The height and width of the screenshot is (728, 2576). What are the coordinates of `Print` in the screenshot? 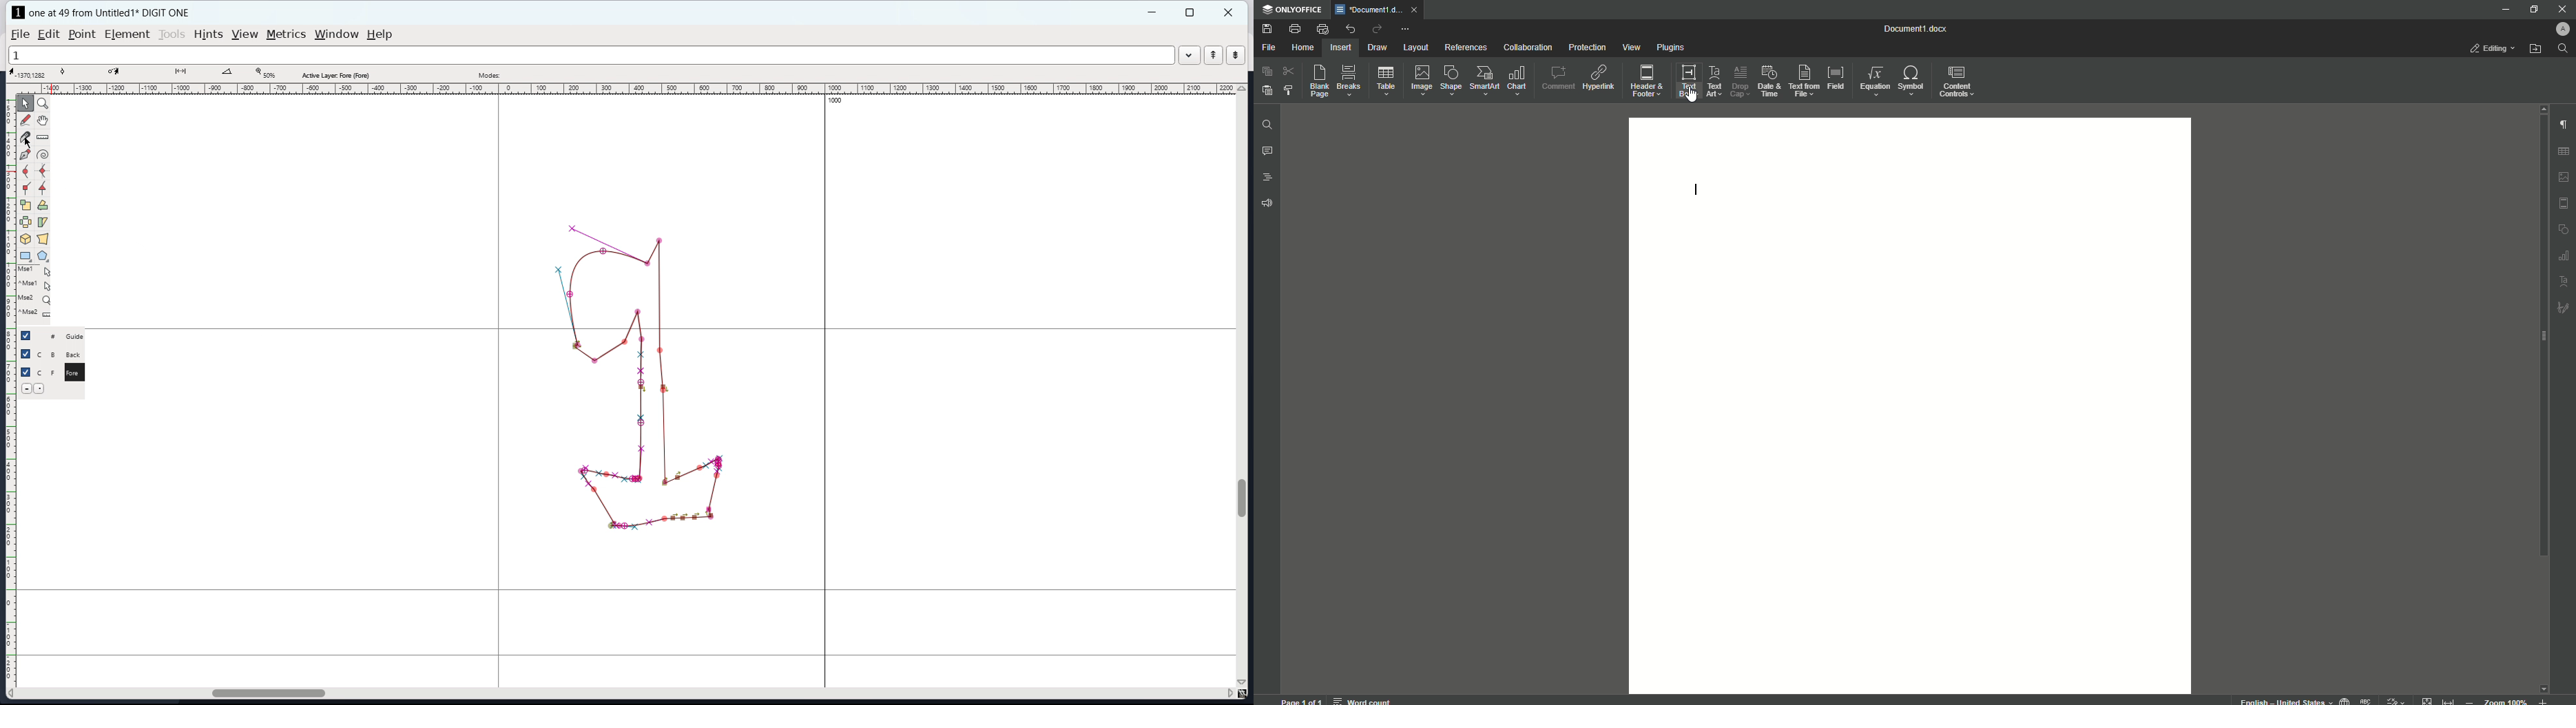 It's located at (1294, 29).